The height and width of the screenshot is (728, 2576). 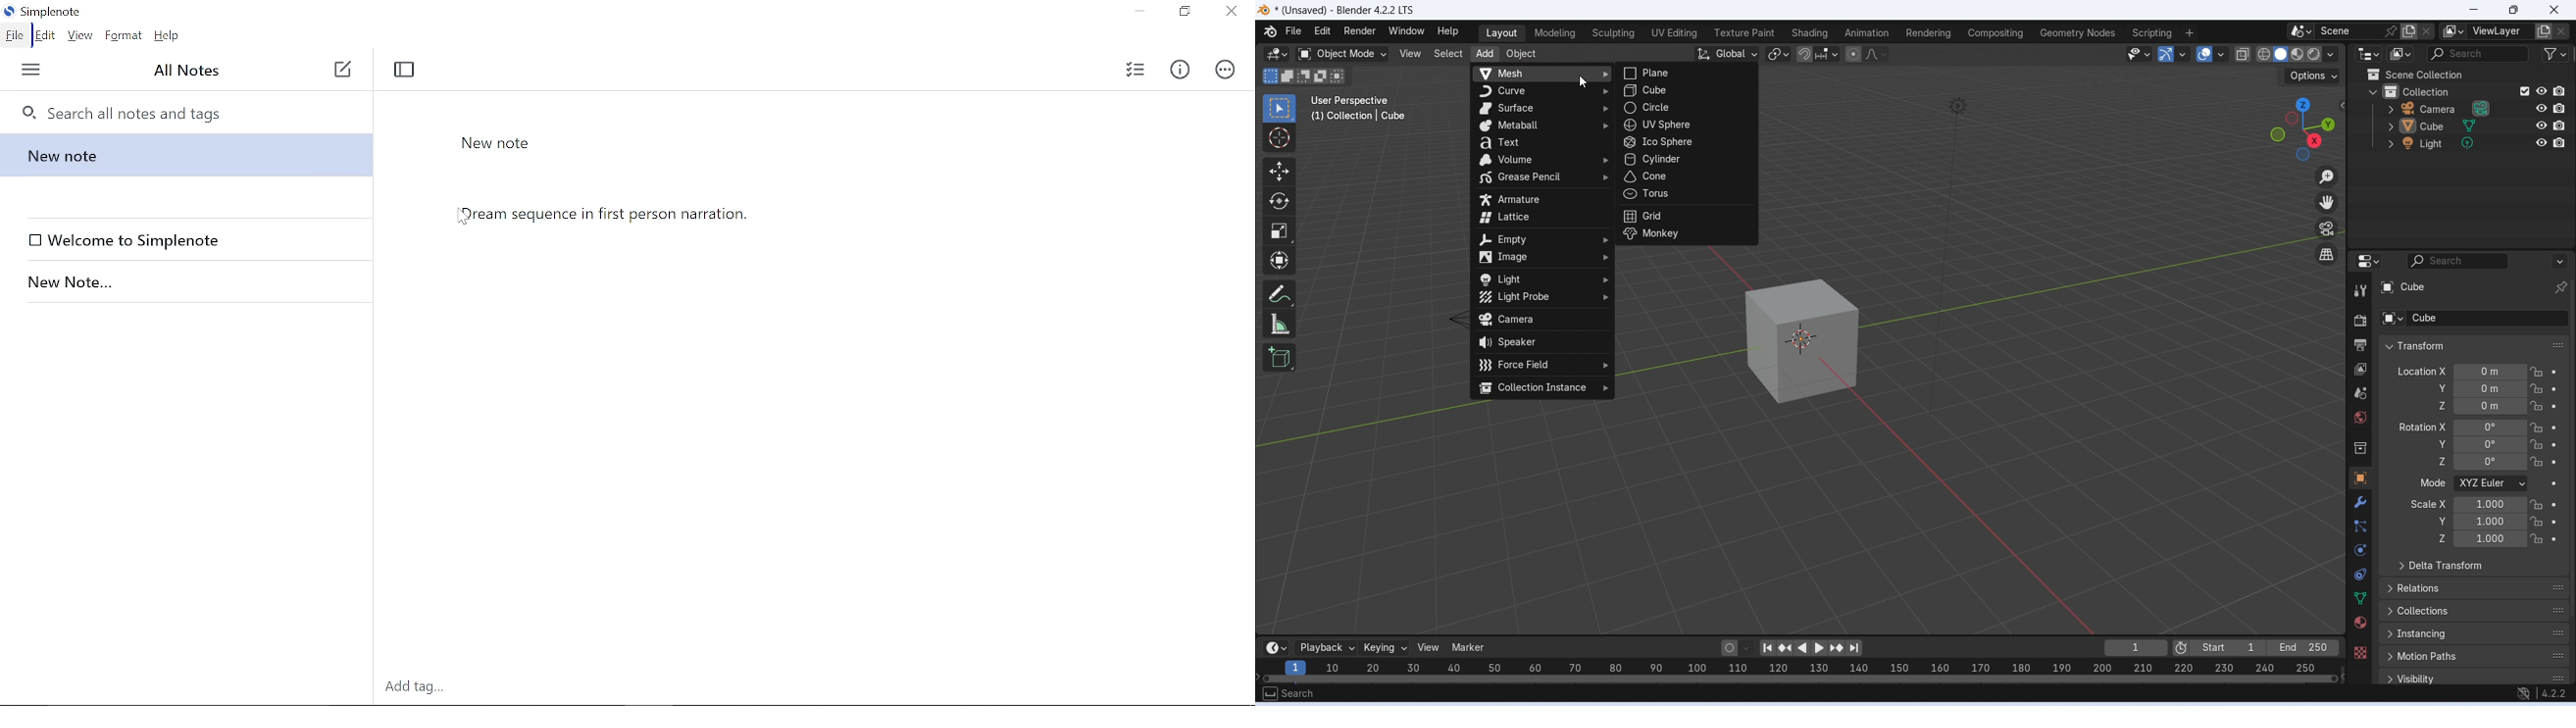 What do you see at coordinates (1279, 138) in the screenshot?
I see `Cursor` at bounding box center [1279, 138].